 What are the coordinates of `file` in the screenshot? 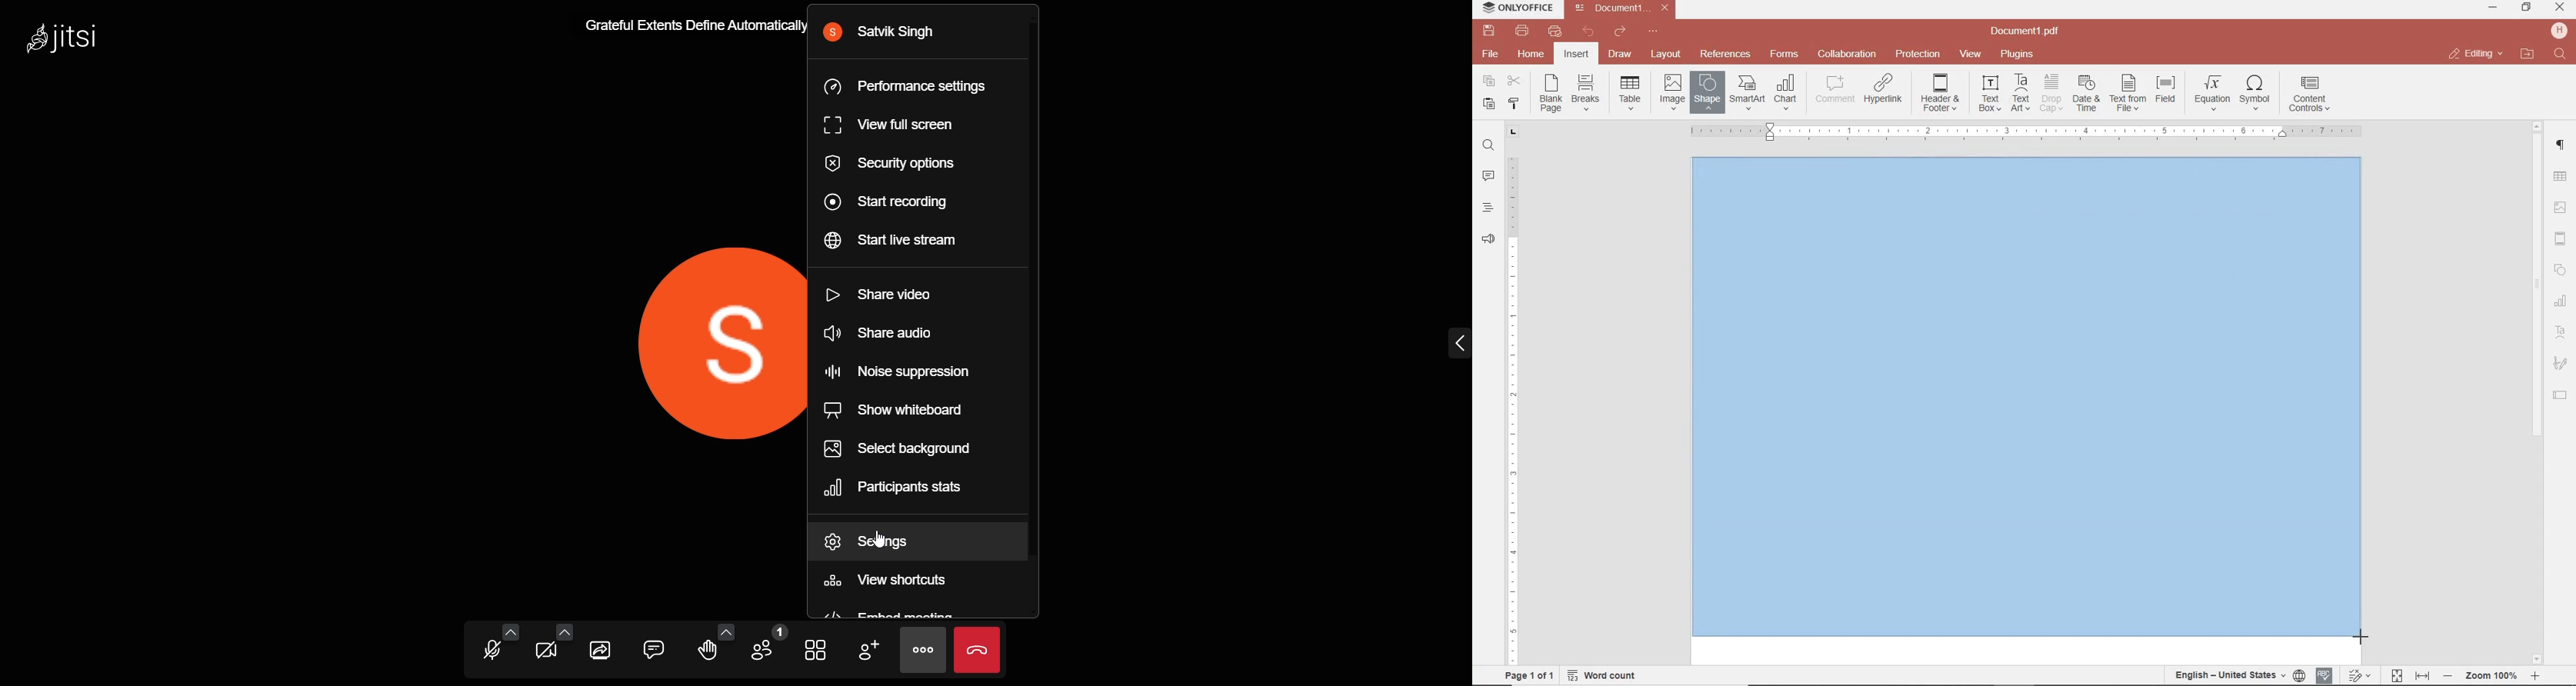 It's located at (1491, 54).